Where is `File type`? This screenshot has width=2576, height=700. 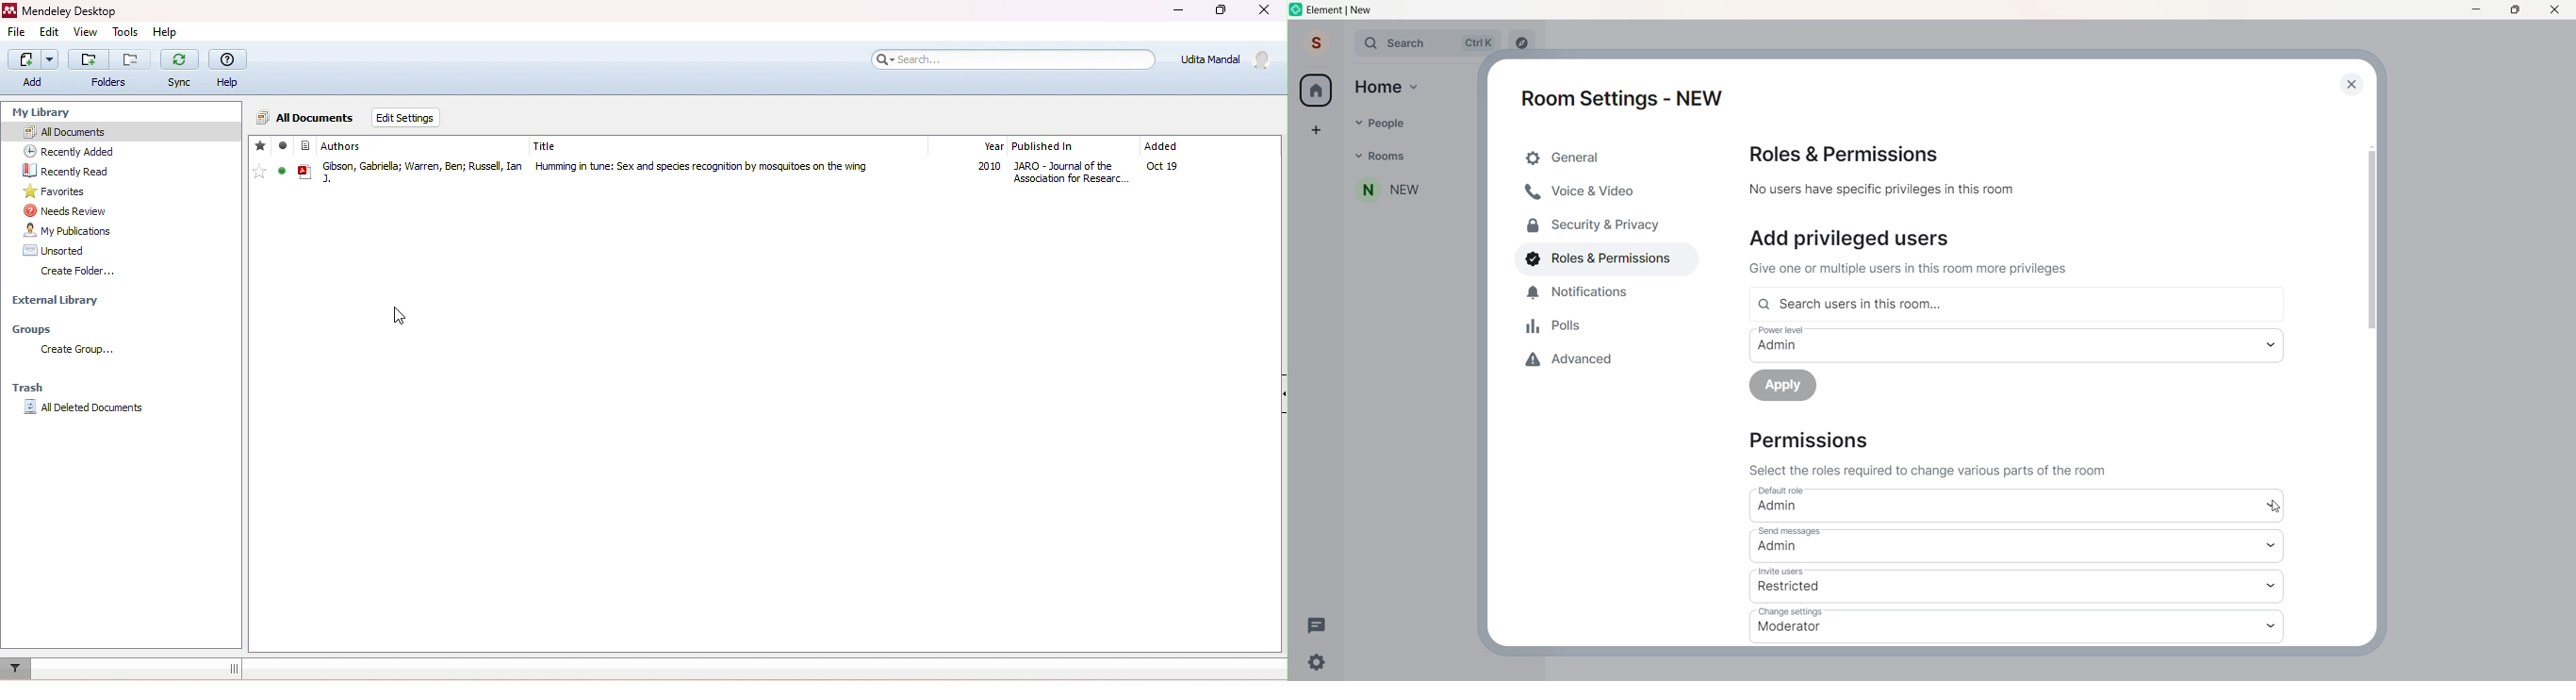 File type is located at coordinates (304, 145).